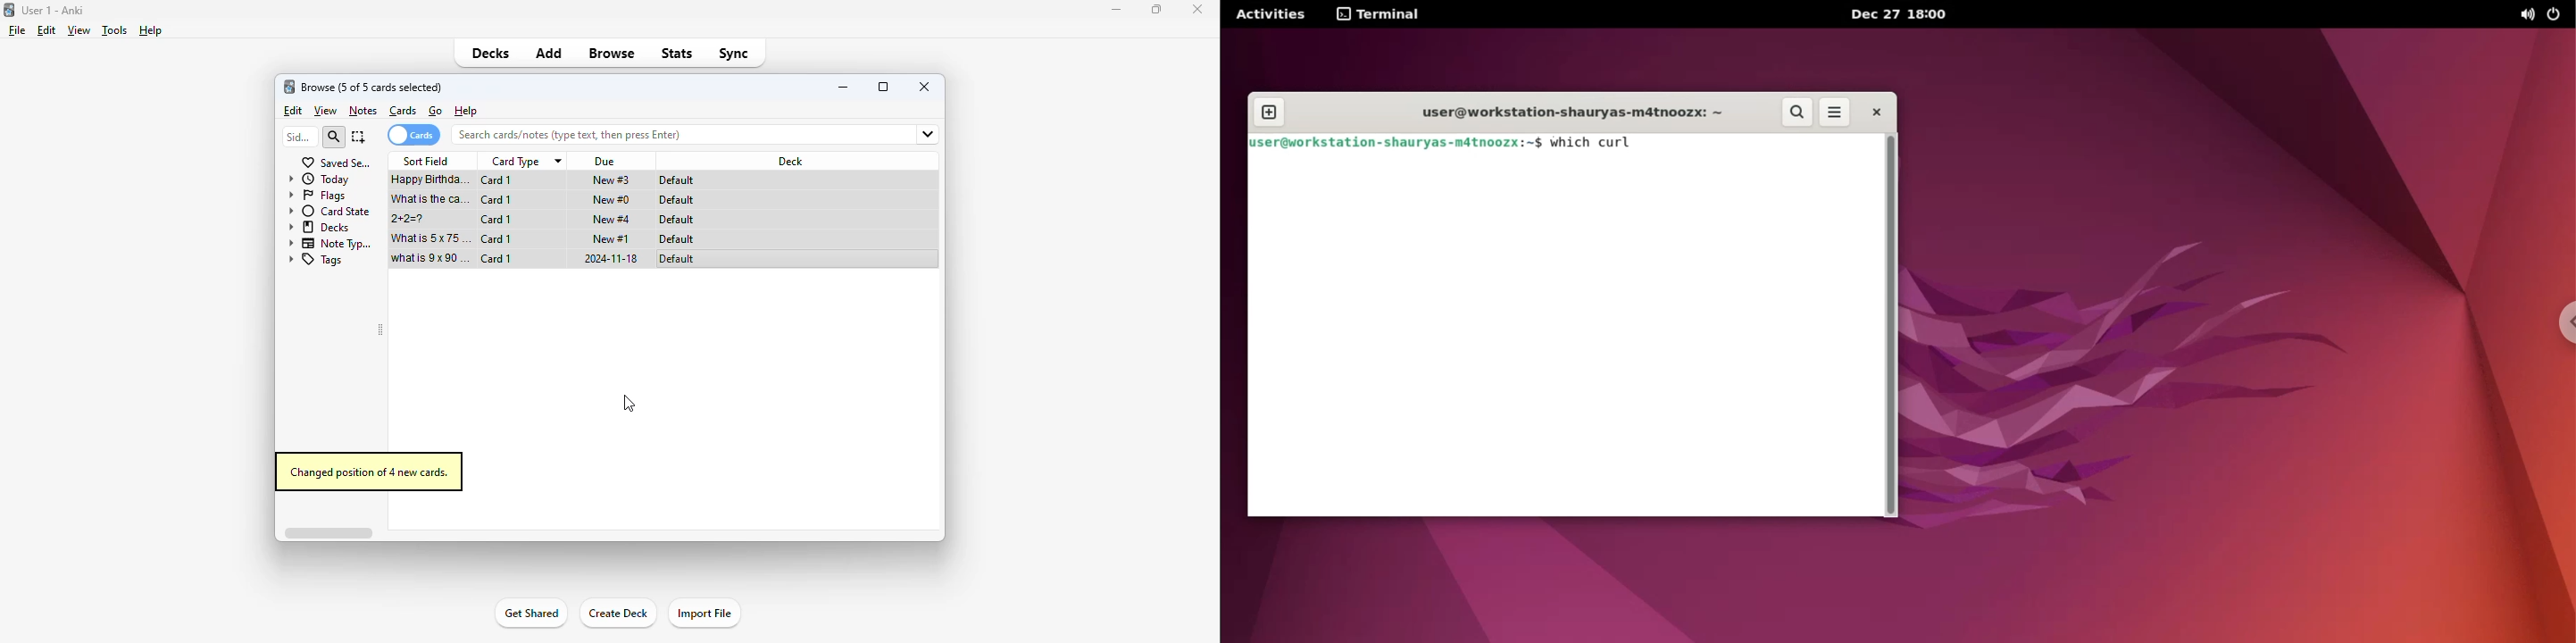 Image resolution: width=2576 pixels, height=644 pixels. I want to click on view, so click(326, 111).